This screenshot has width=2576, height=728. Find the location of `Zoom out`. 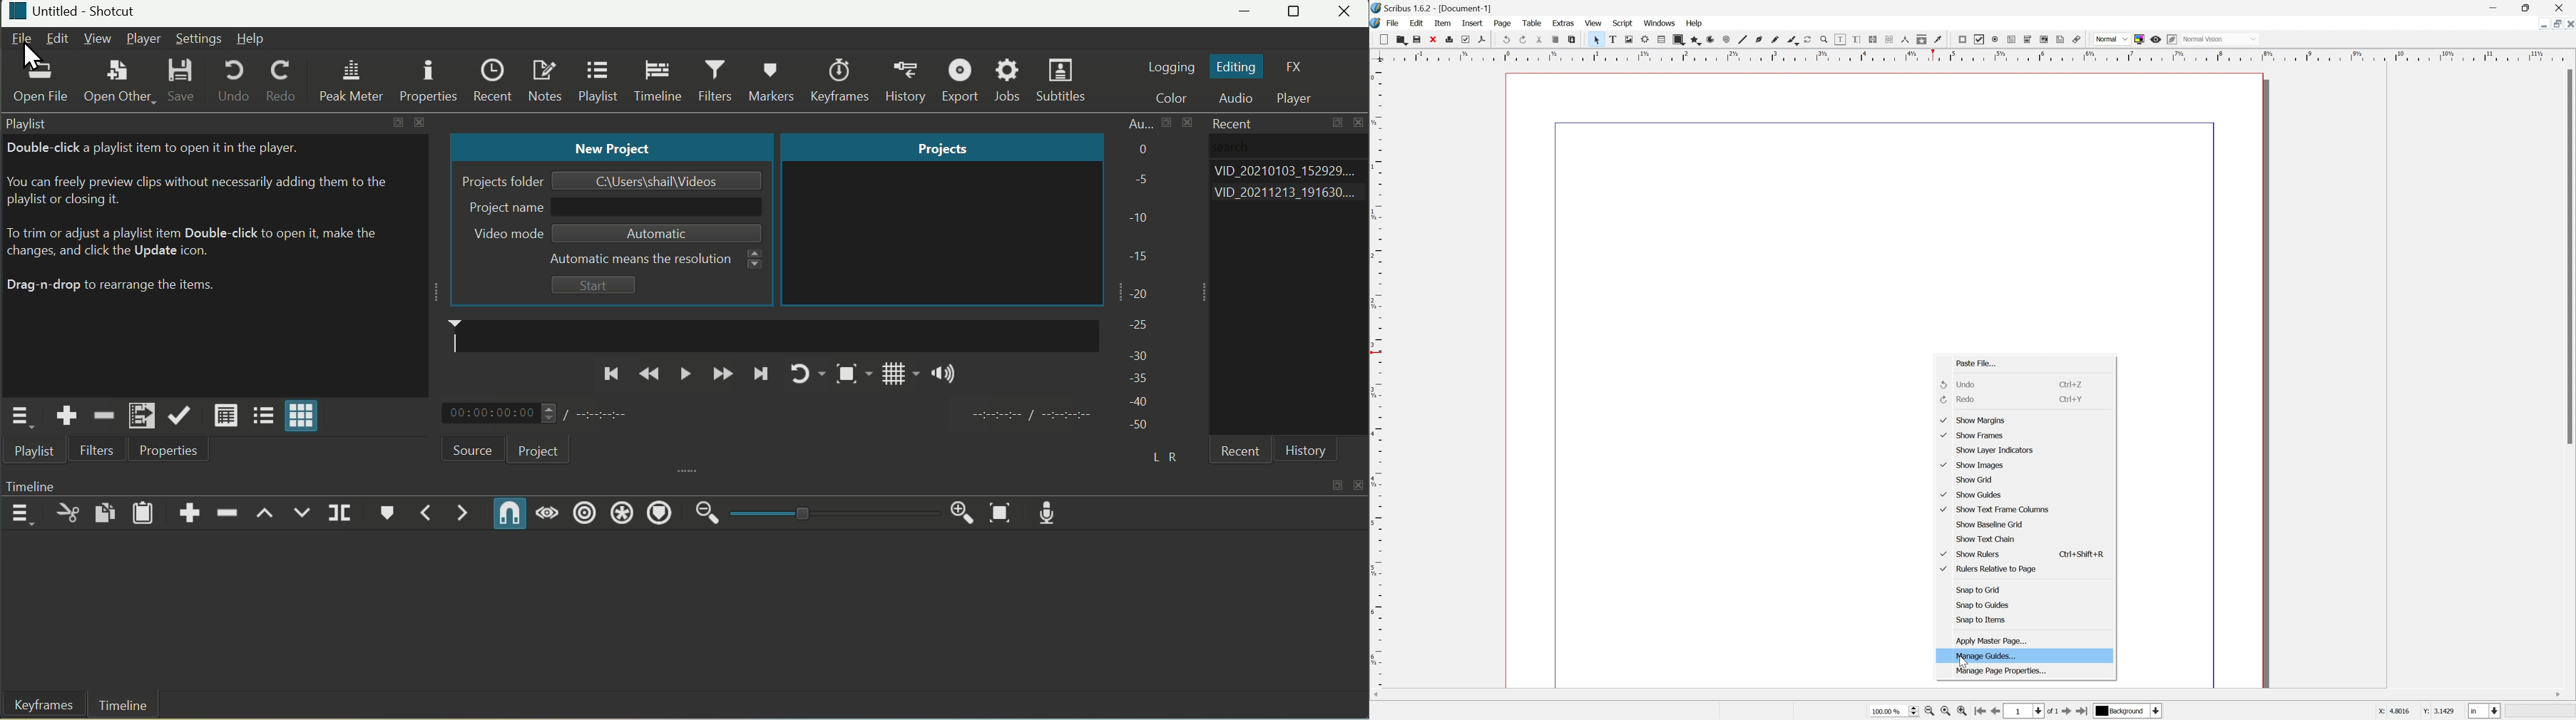

Zoom out is located at coordinates (708, 513).